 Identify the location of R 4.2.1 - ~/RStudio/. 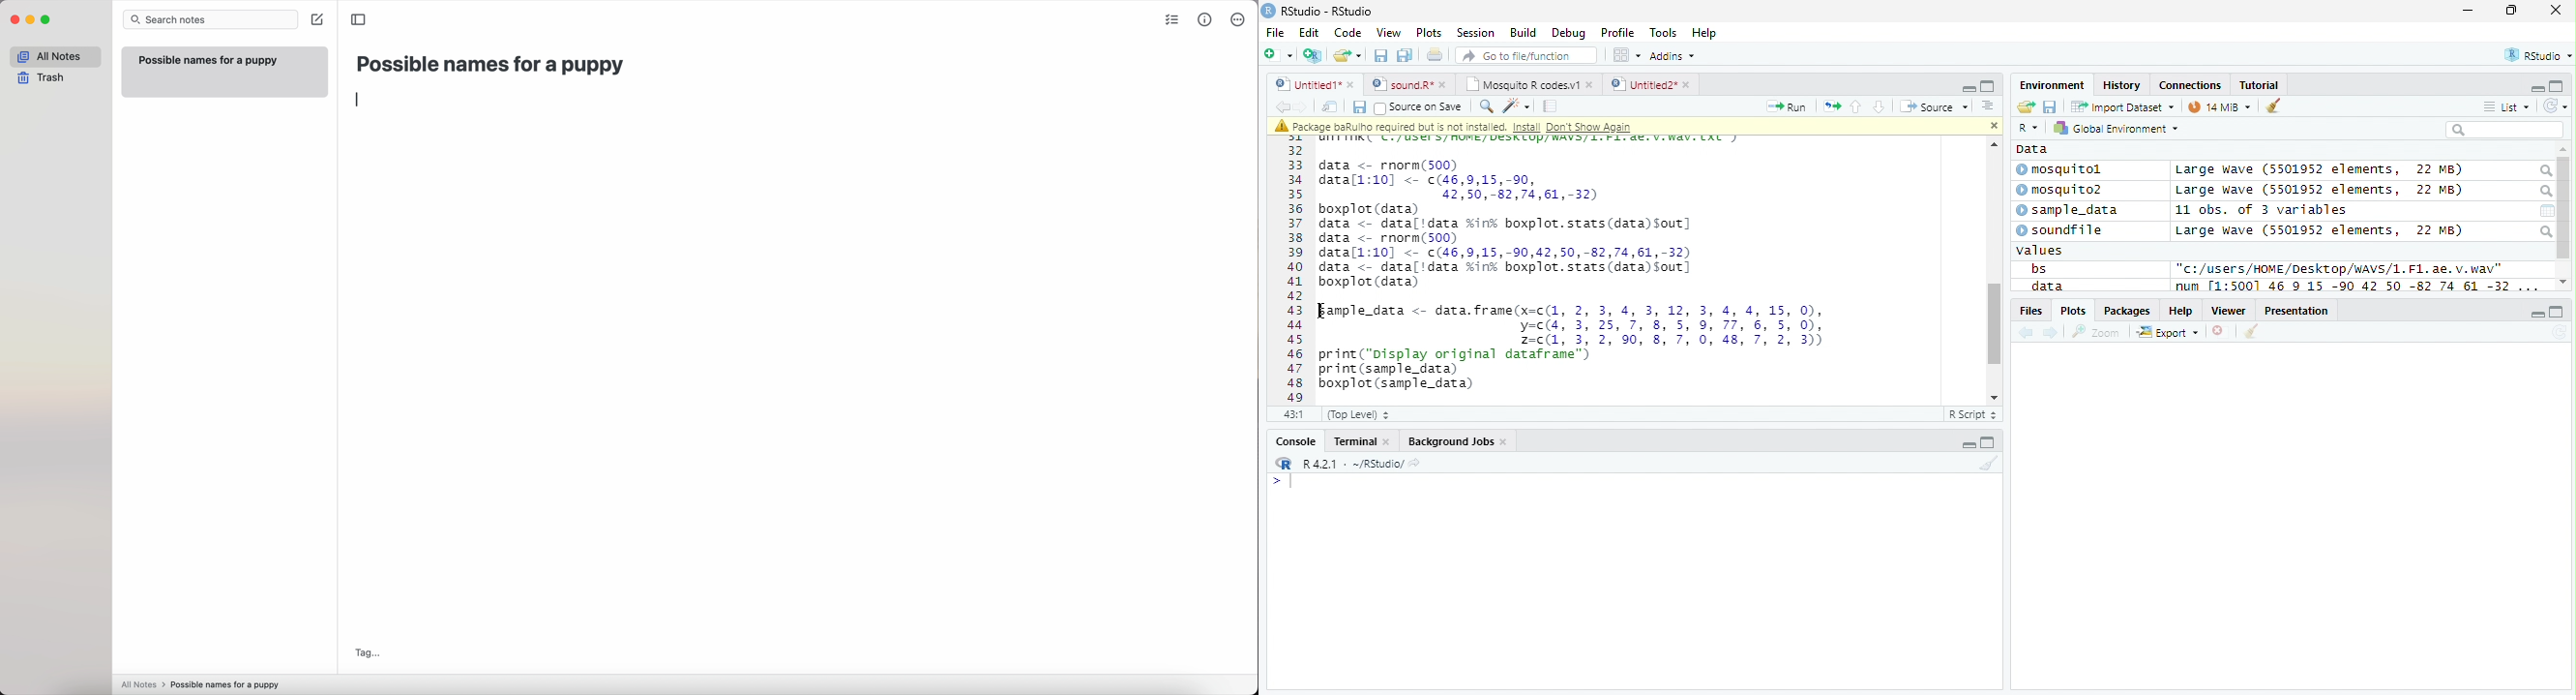
(1353, 466).